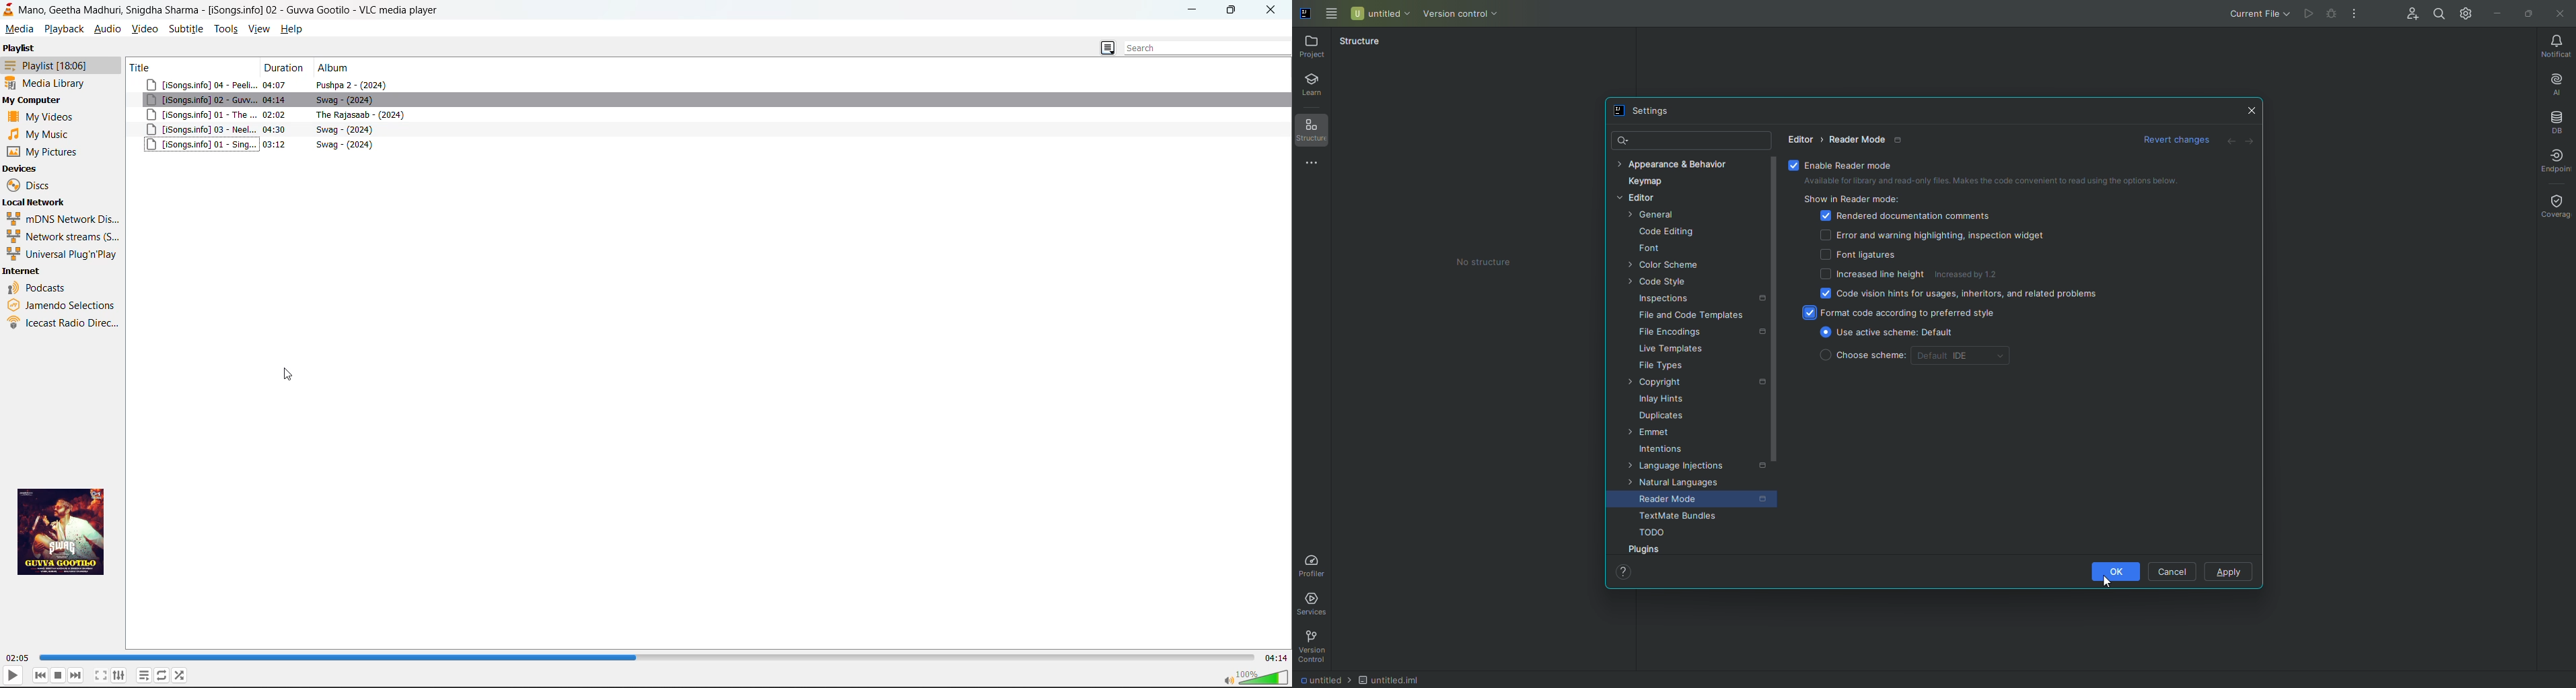 The height and width of the screenshot is (700, 2576). What do you see at coordinates (41, 134) in the screenshot?
I see `music` at bounding box center [41, 134].